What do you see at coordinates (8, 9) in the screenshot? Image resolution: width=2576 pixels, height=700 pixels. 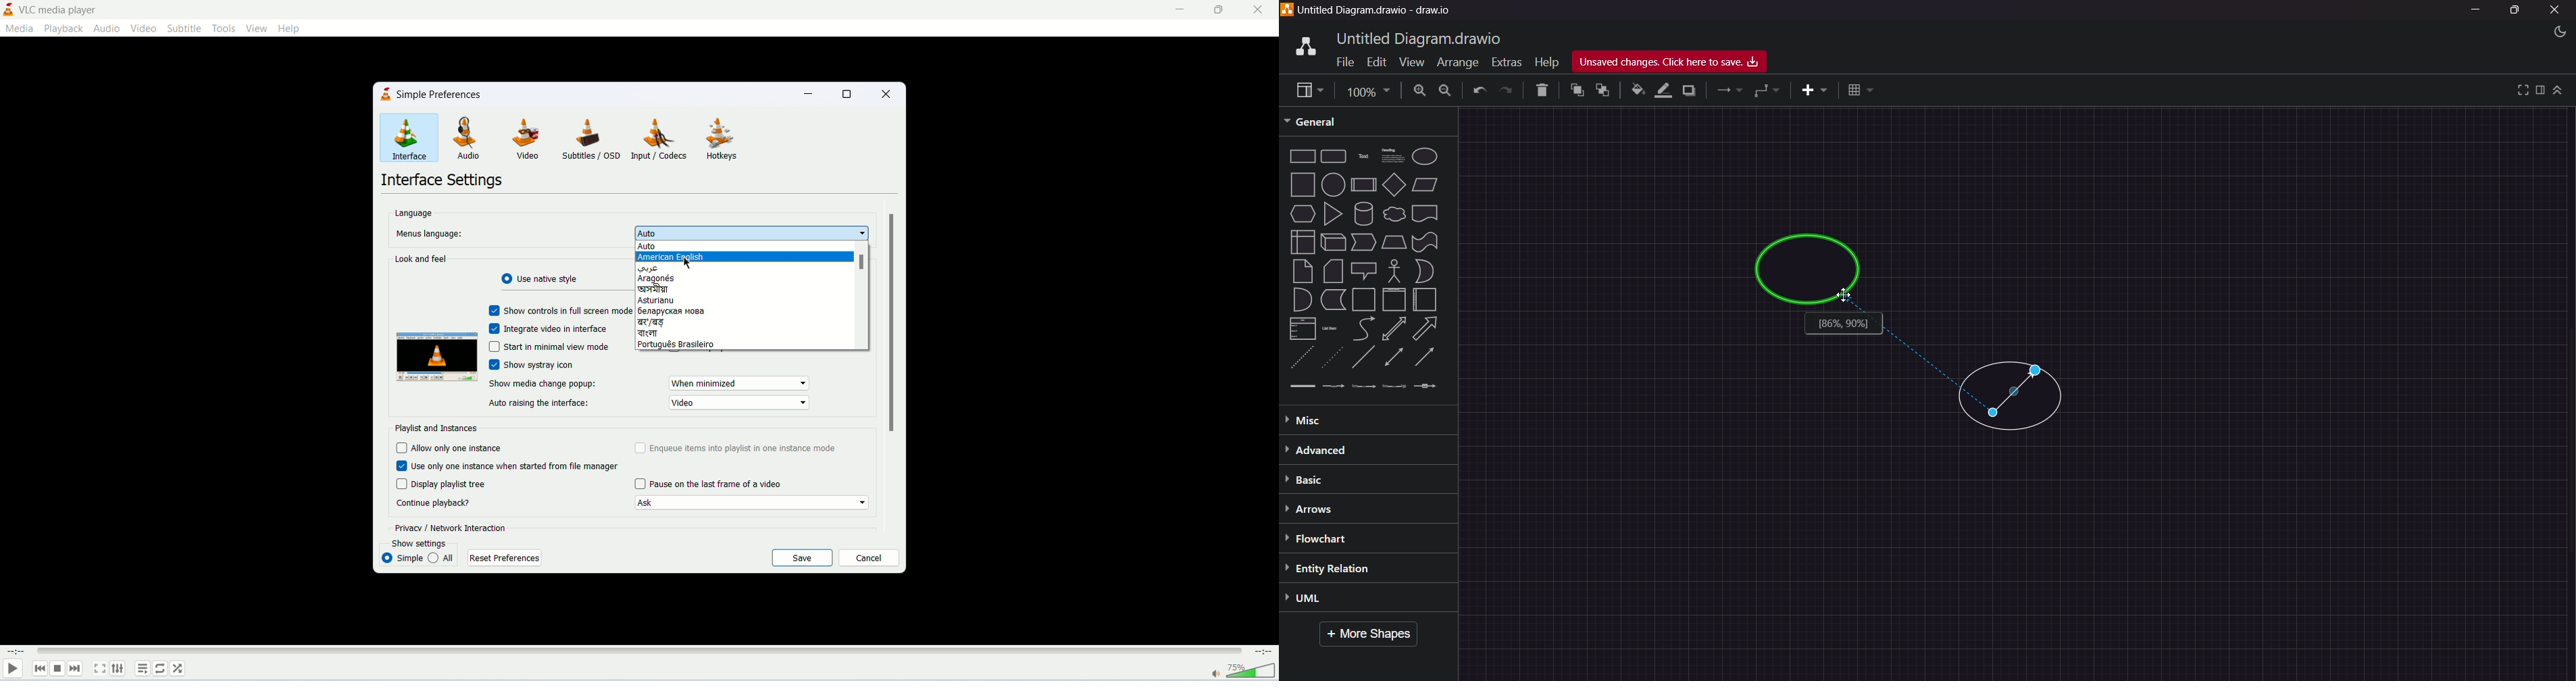 I see `application icon` at bounding box center [8, 9].